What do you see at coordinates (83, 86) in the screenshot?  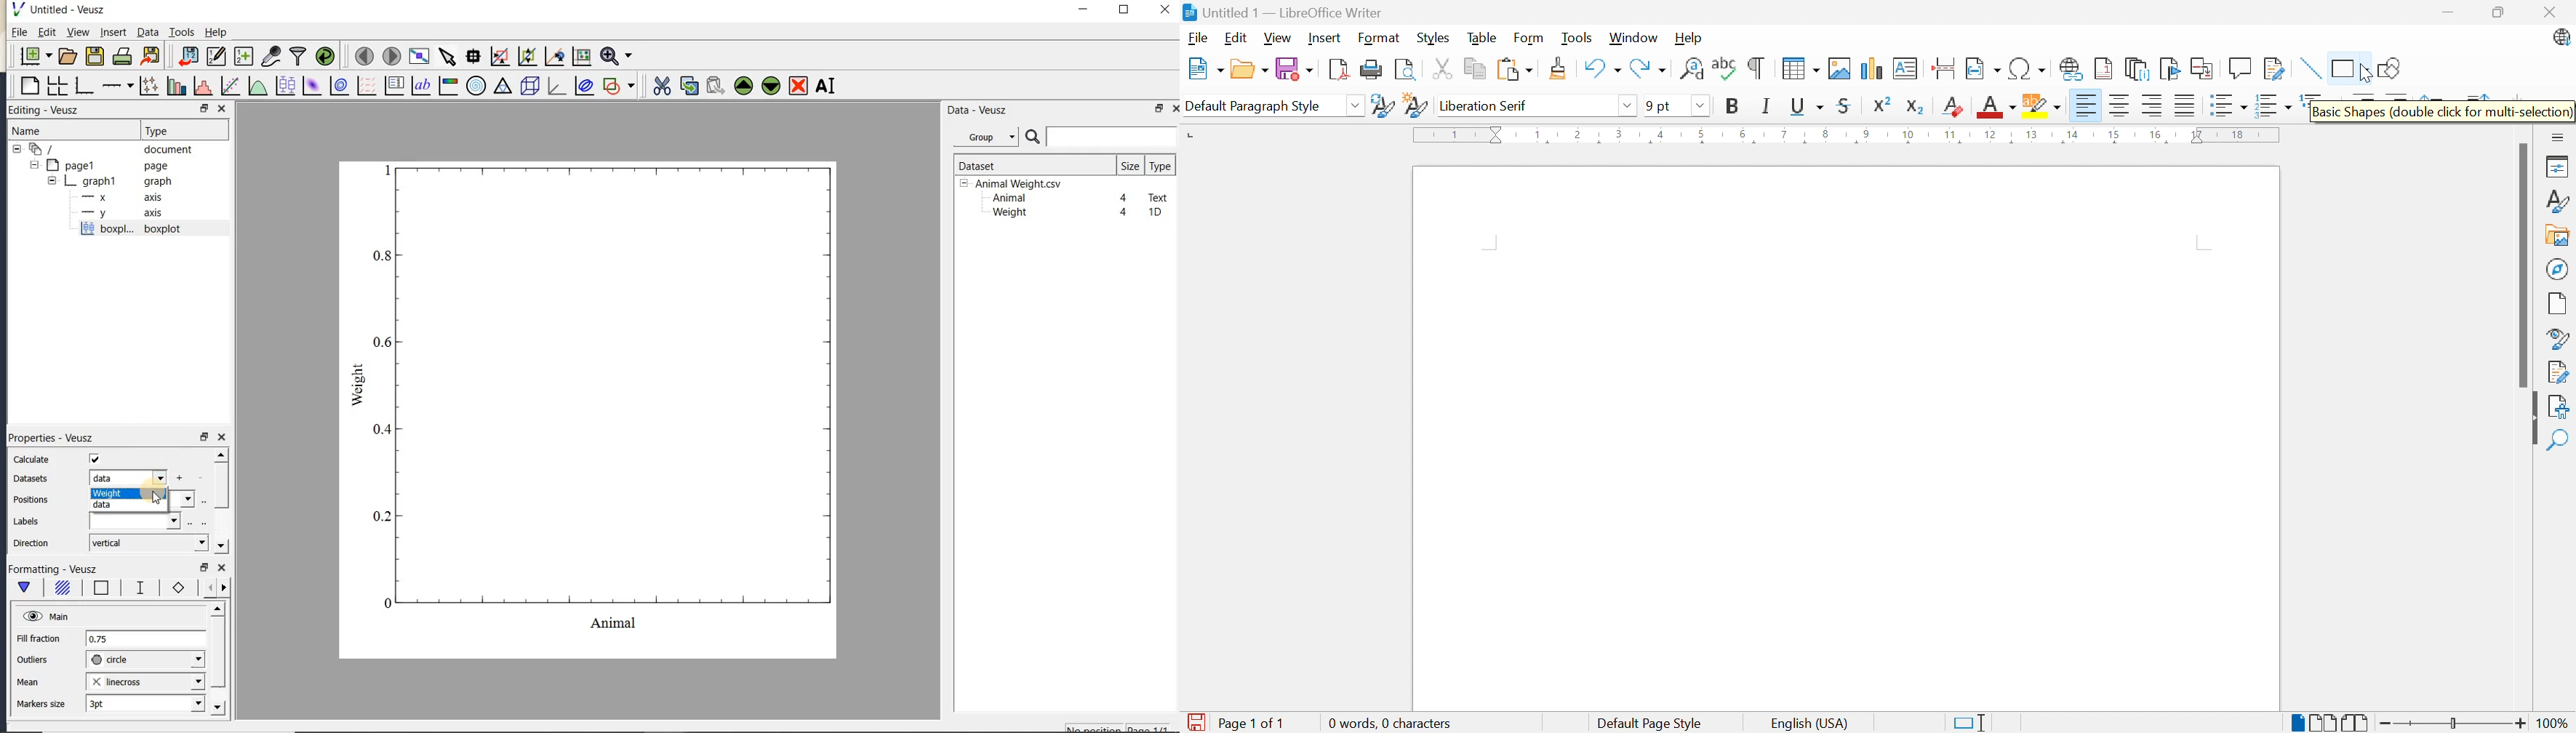 I see `base graph` at bounding box center [83, 86].